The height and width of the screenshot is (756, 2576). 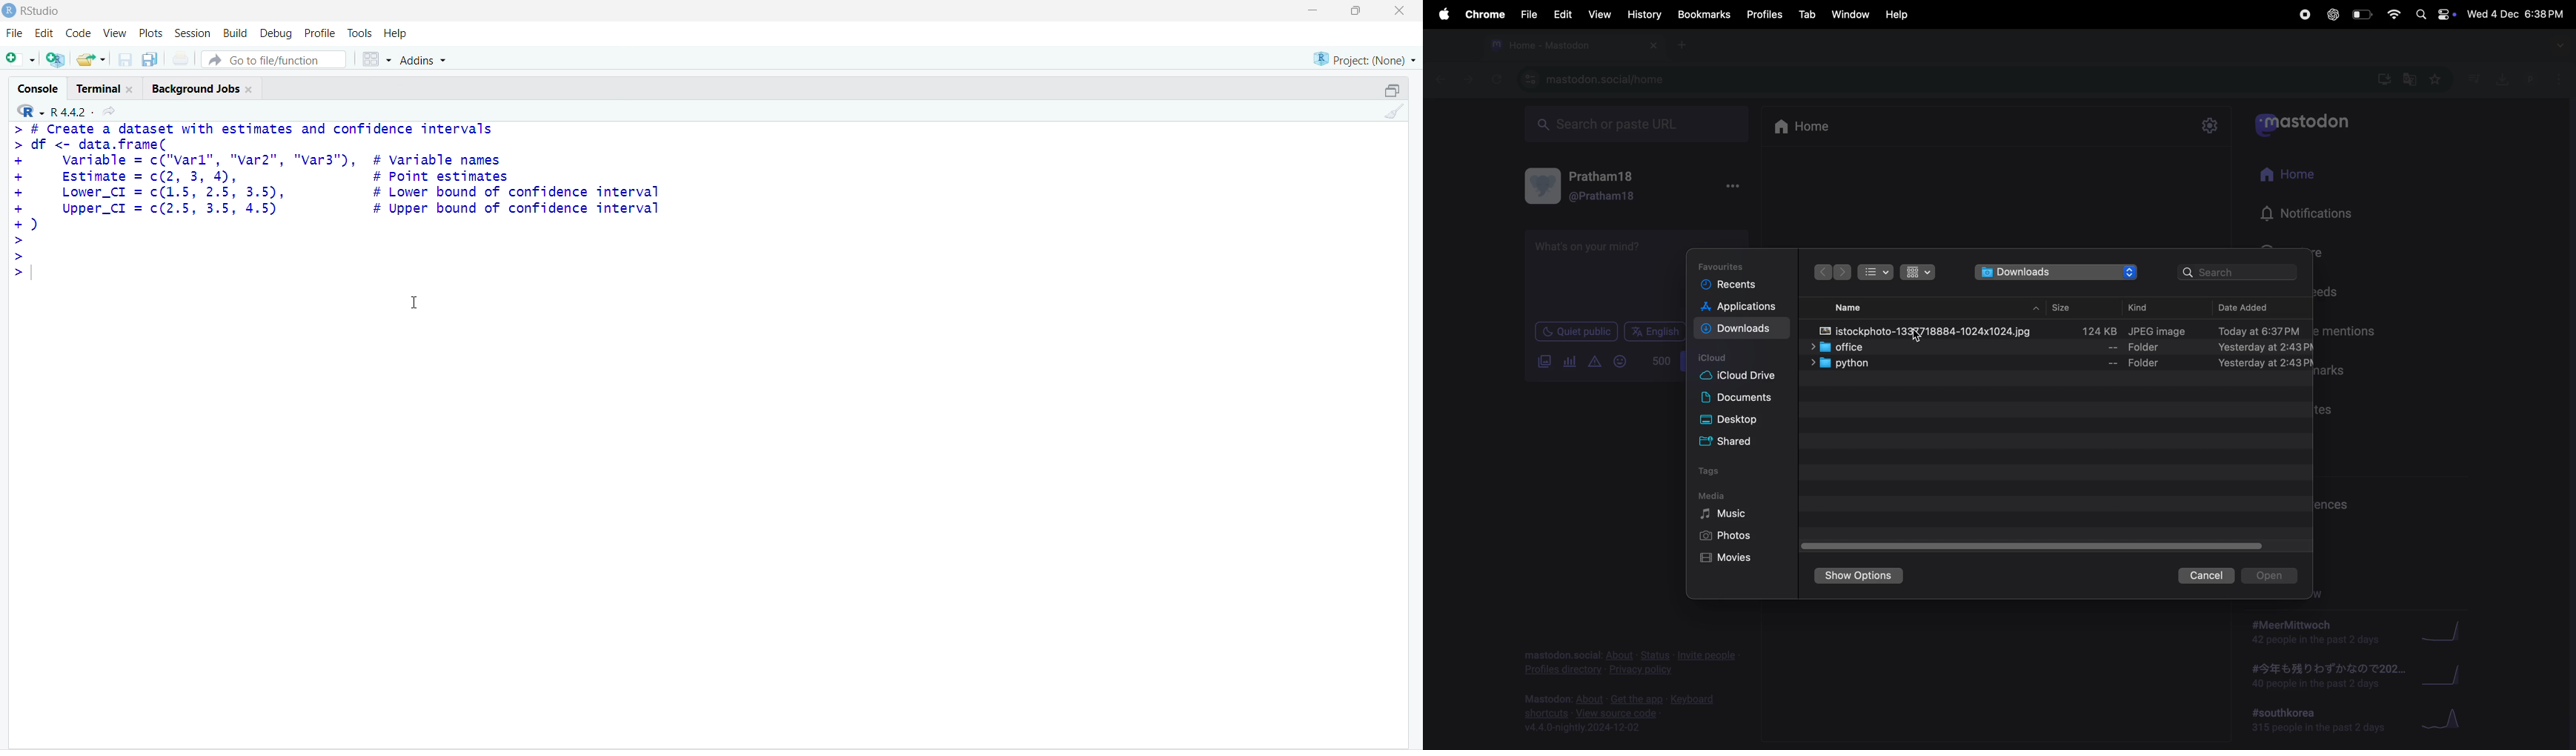 I want to click on refresh, so click(x=1497, y=79).